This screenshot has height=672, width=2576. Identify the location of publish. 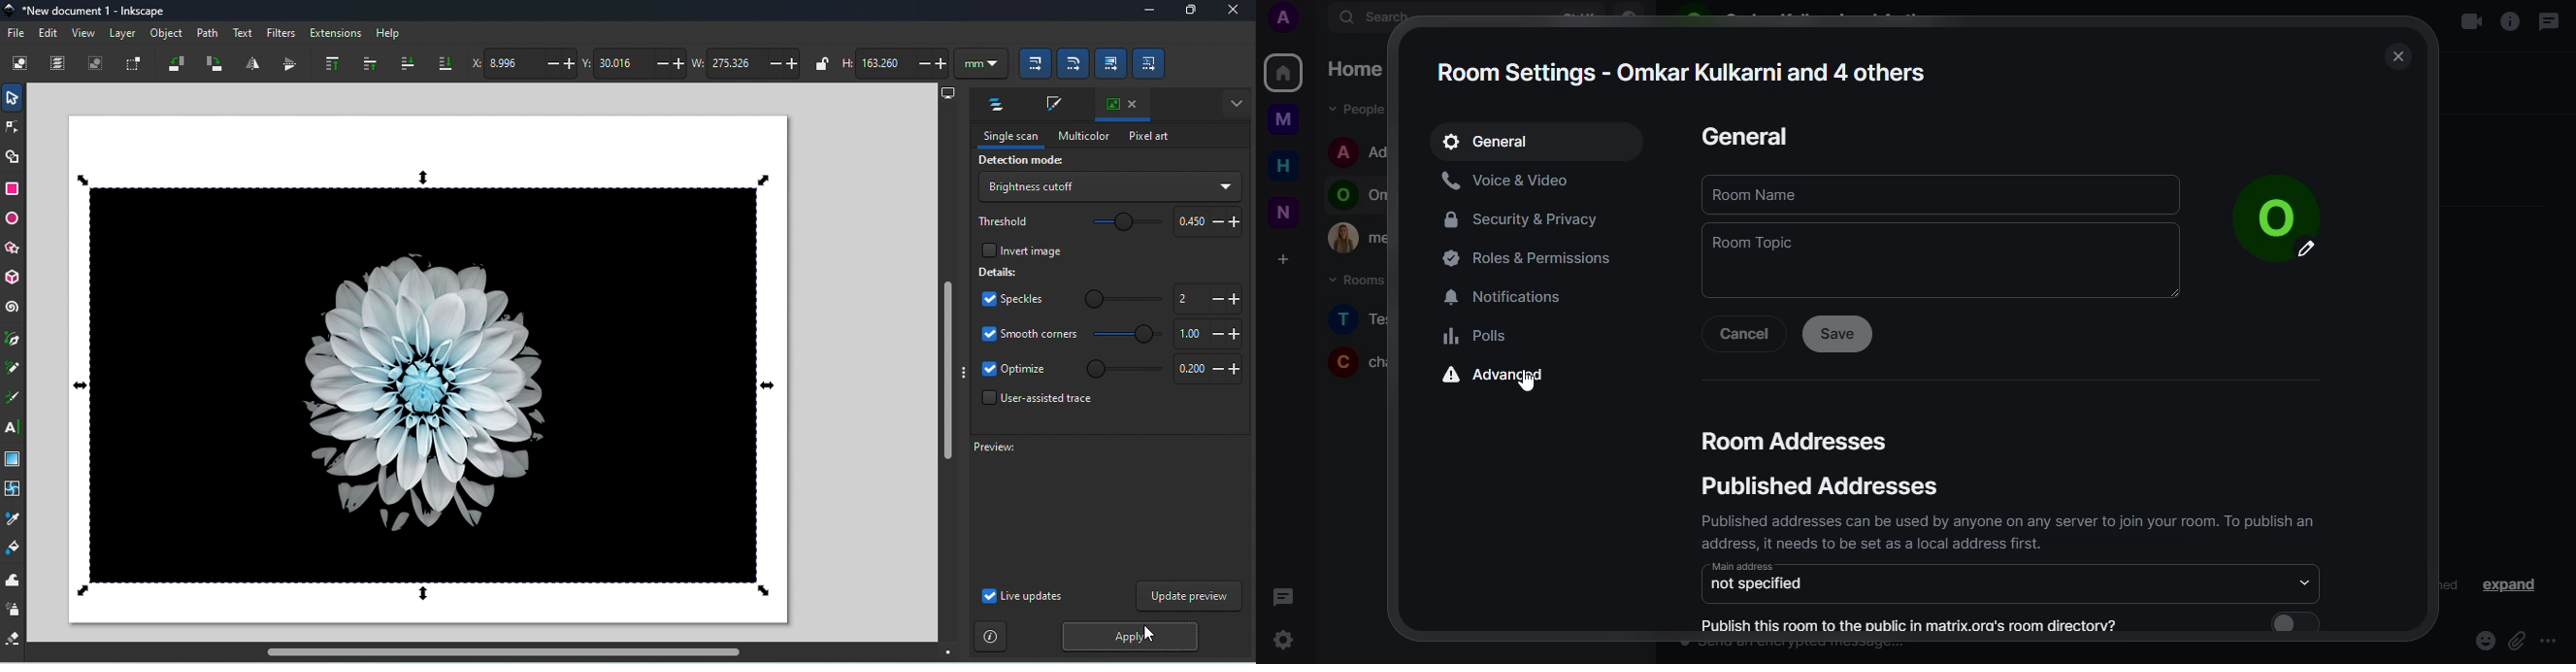
(1915, 623).